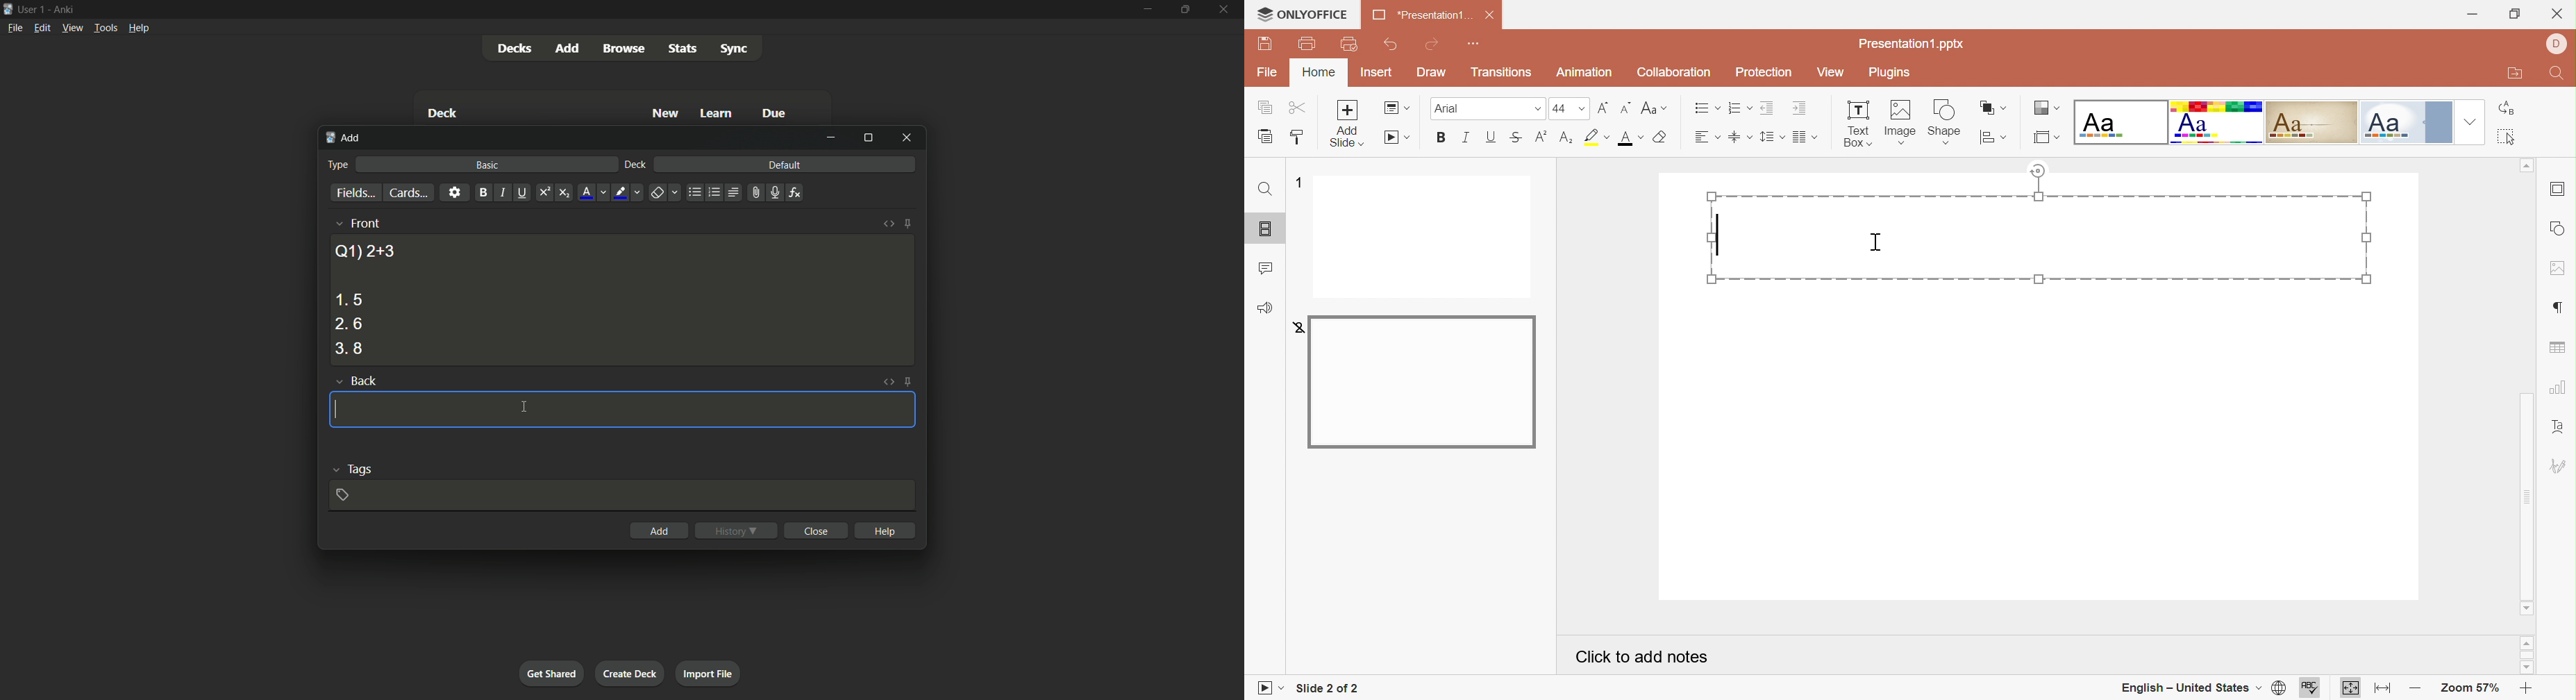 This screenshot has width=2576, height=700. Describe the element at coordinates (707, 672) in the screenshot. I see `import file` at that location.